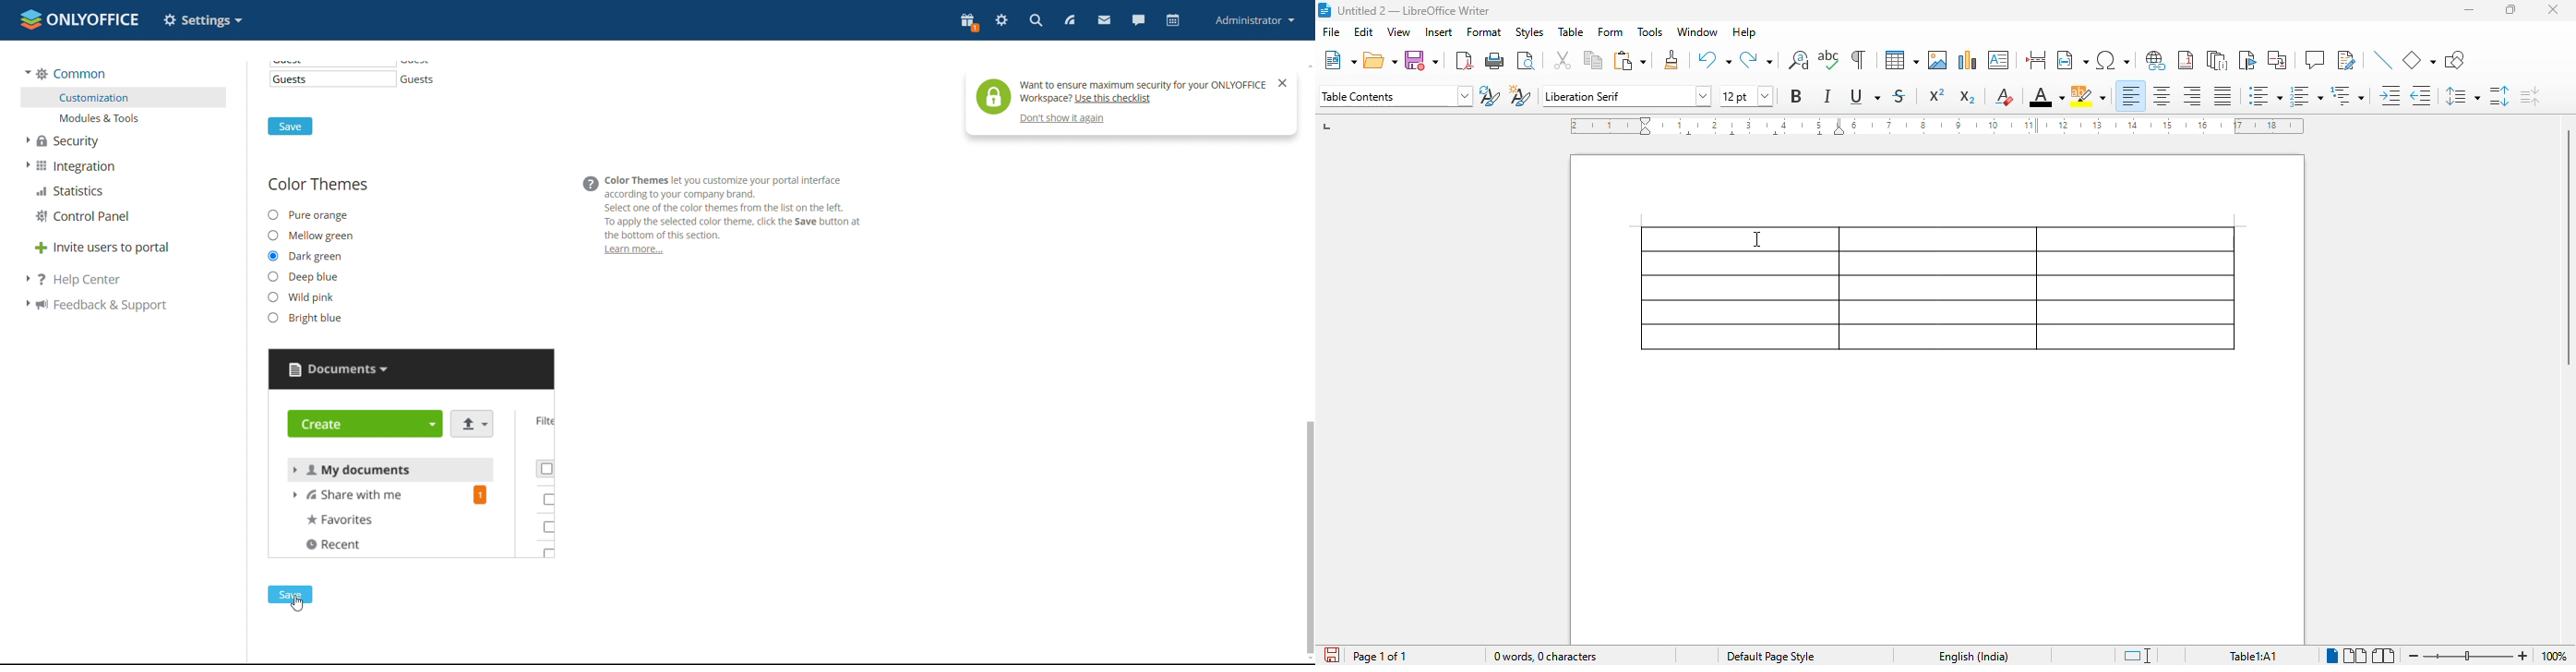  What do you see at coordinates (1494, 61) in the screenshot?
I see `print` at bounding box center [1494, 61].